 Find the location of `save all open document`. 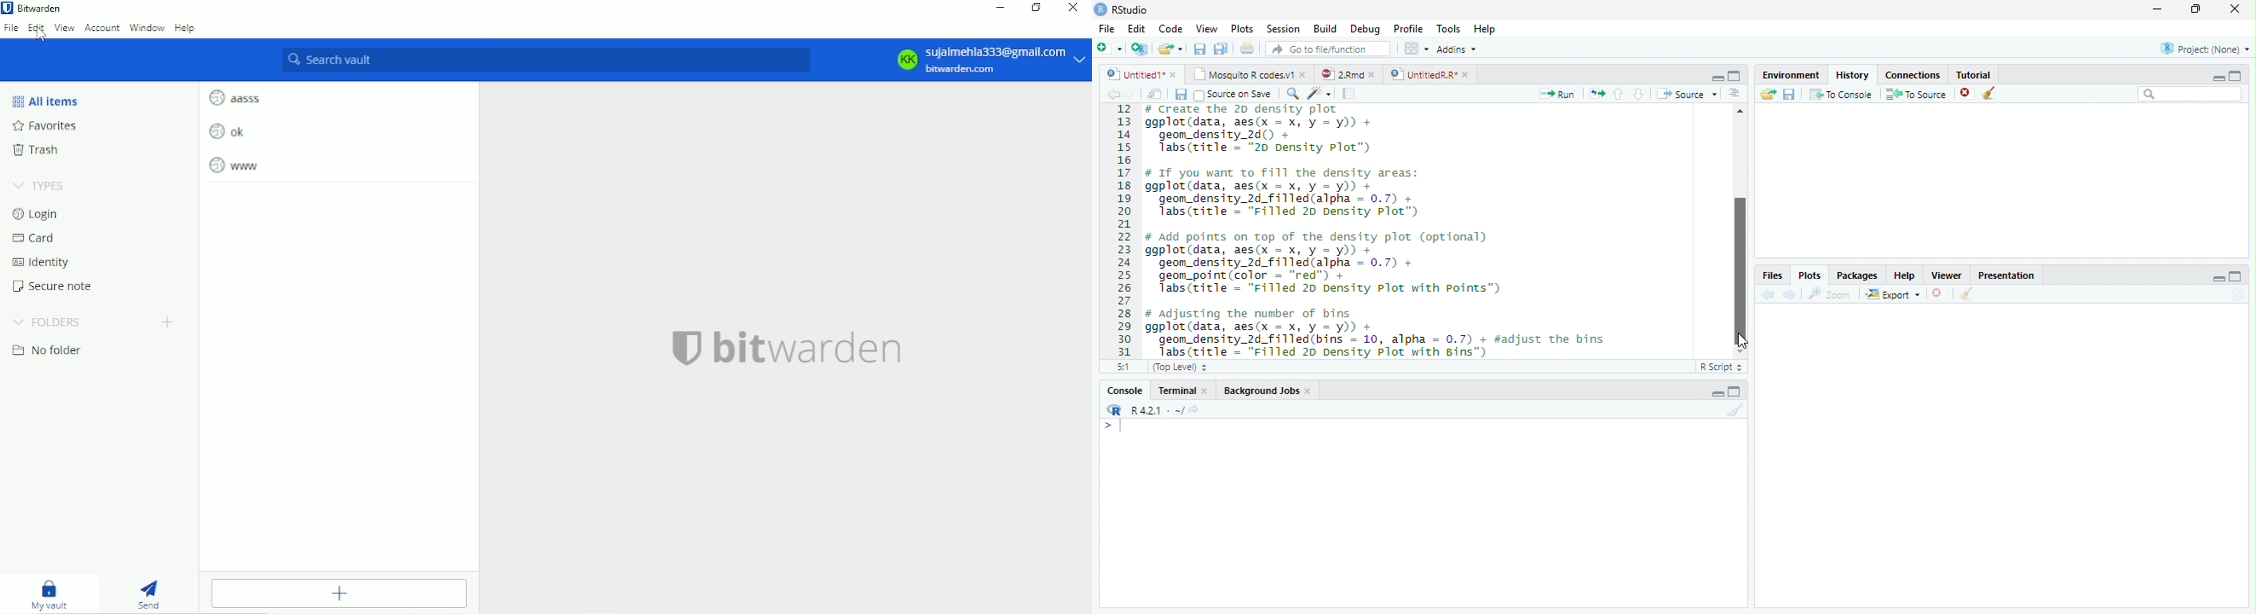

save all open document is located at coordinates (1221, 48).